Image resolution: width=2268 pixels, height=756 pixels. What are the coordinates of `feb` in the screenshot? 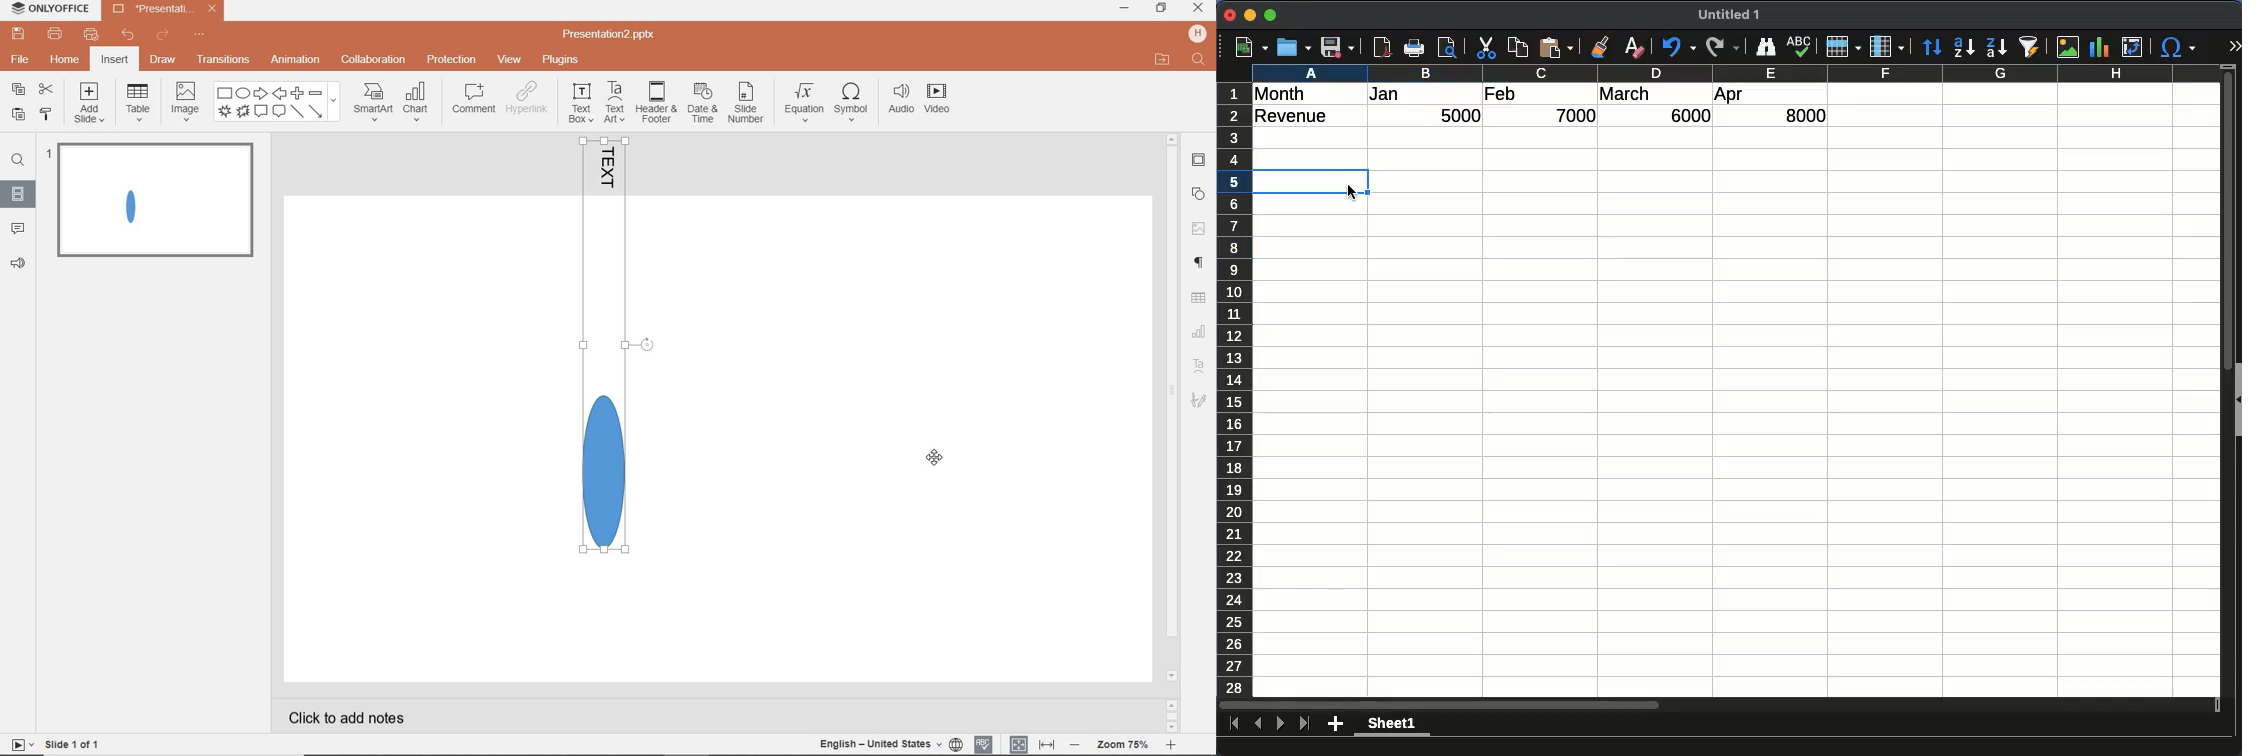 It's located at (1503, 94).